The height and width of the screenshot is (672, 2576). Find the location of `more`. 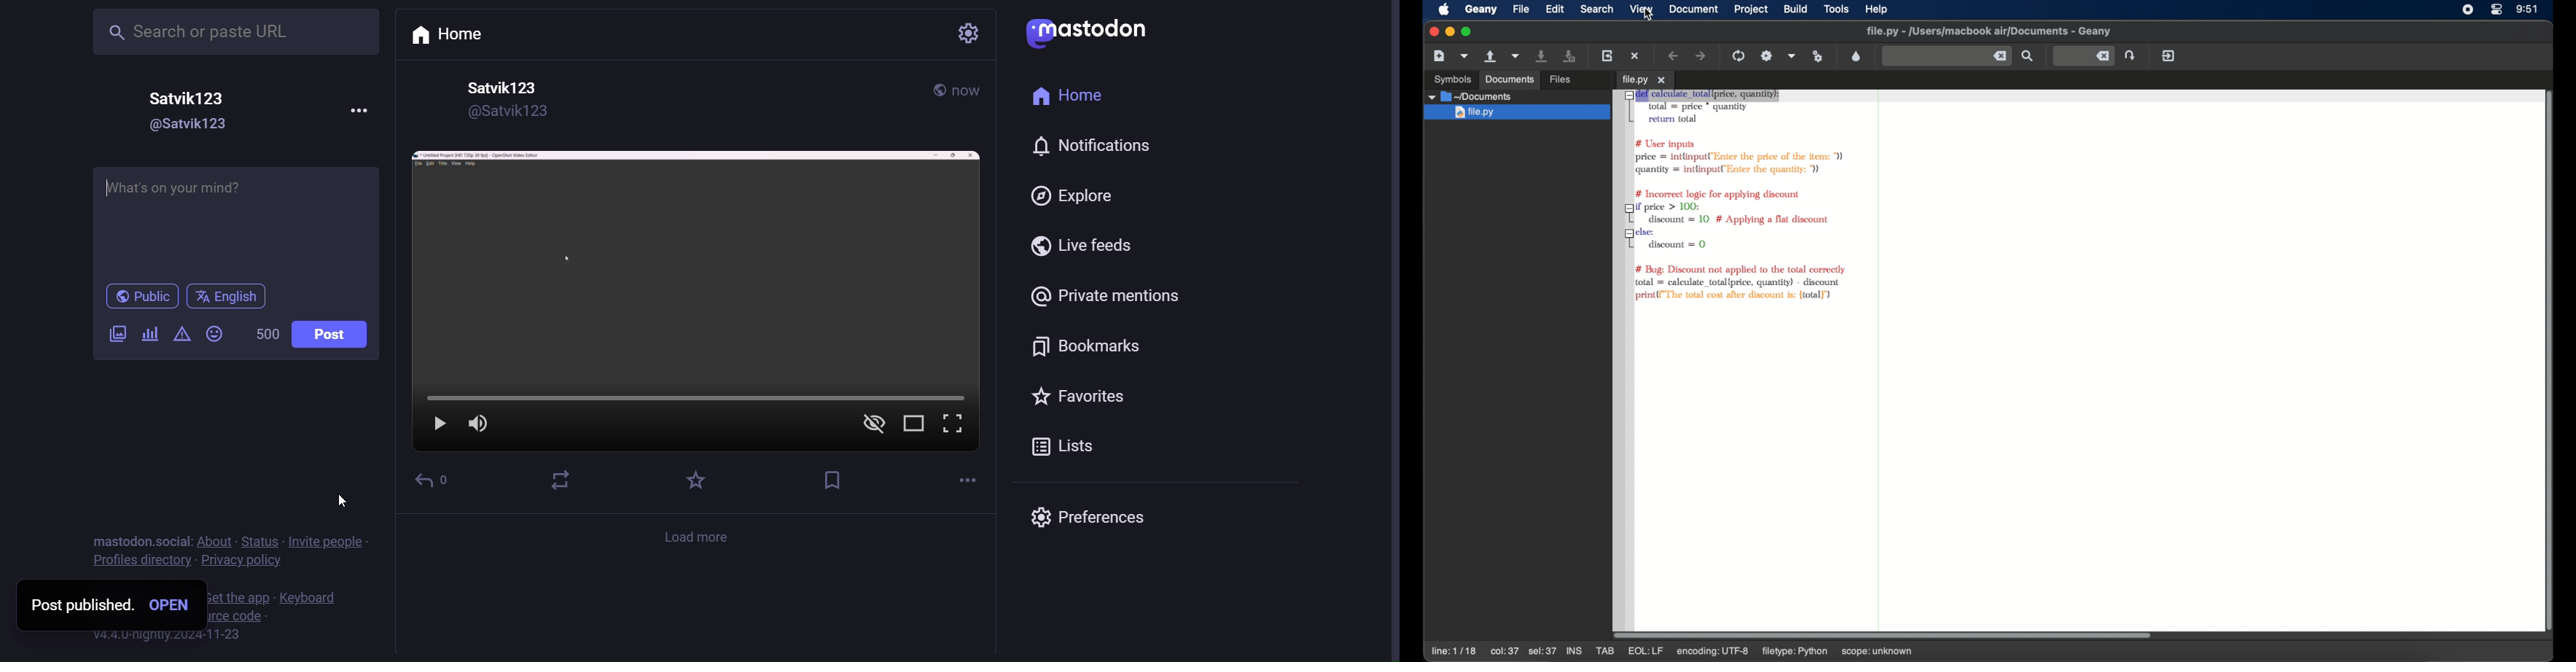

more is located at coordinates (966, 478).